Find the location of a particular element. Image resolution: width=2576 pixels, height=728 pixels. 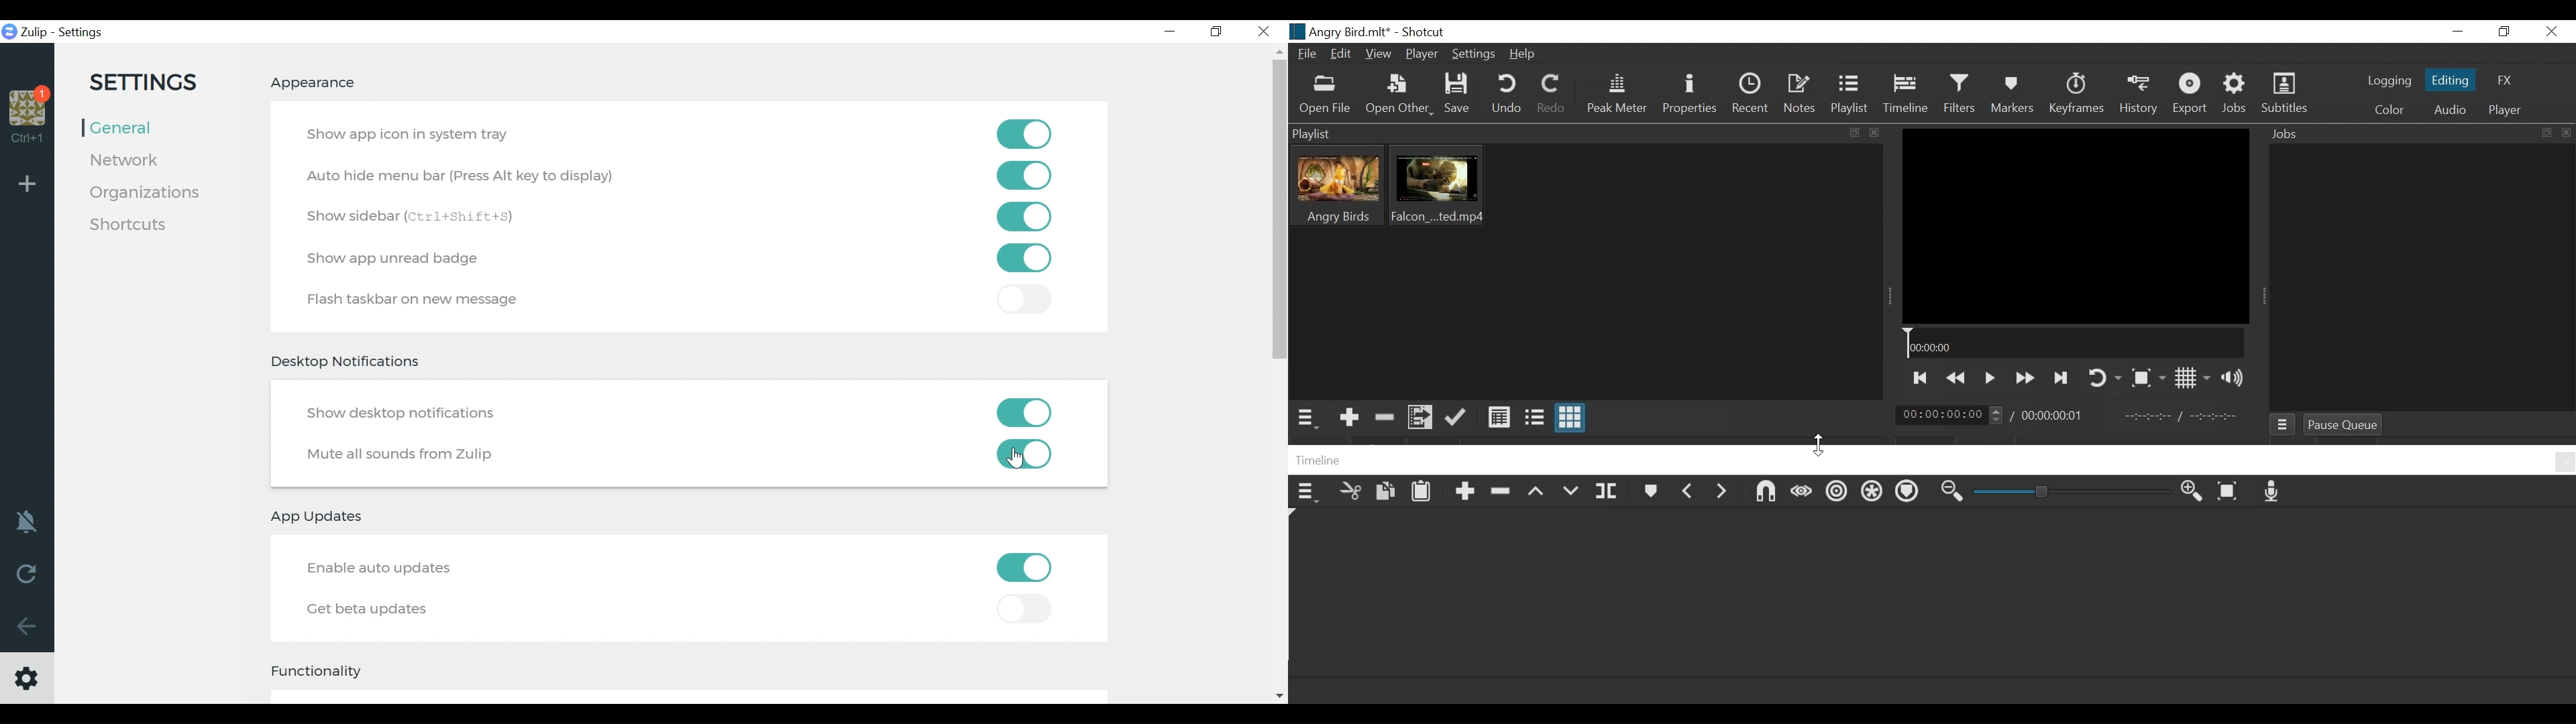

View as File is located at coordinates (1535, 418).